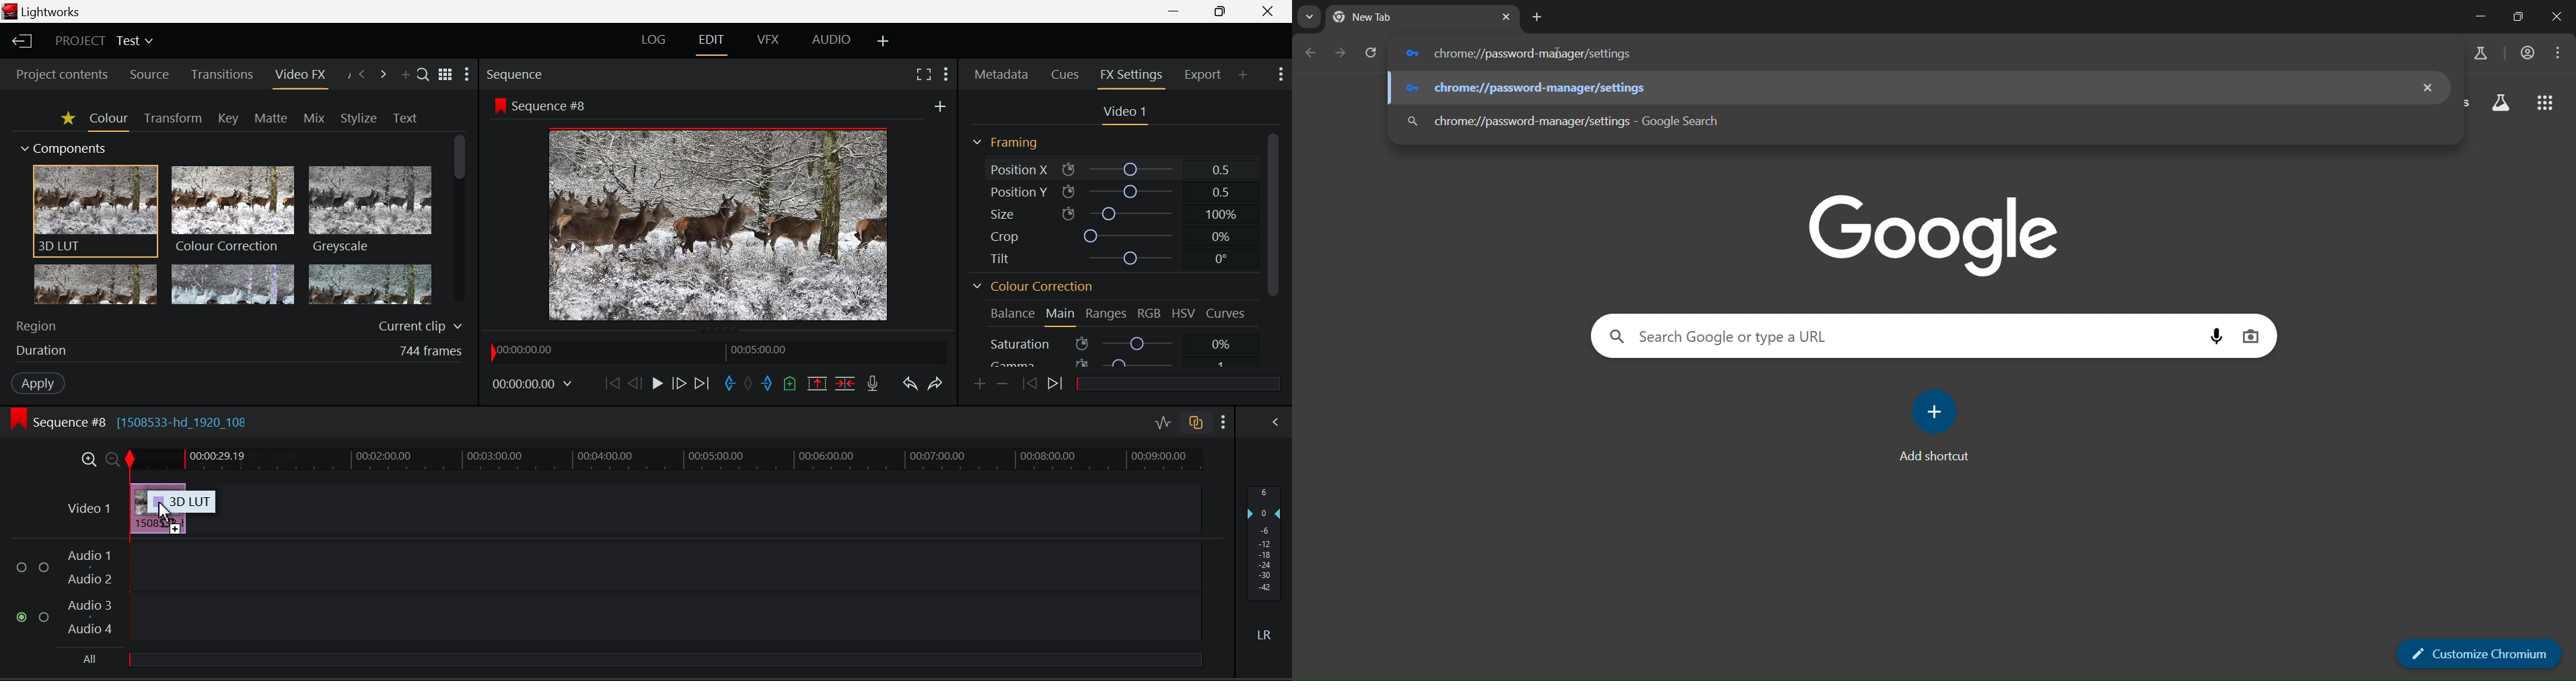  What do you see at coordinates (384, 73) in the screenshot?
I see `Next Panel` at bounding box center [384, 73].